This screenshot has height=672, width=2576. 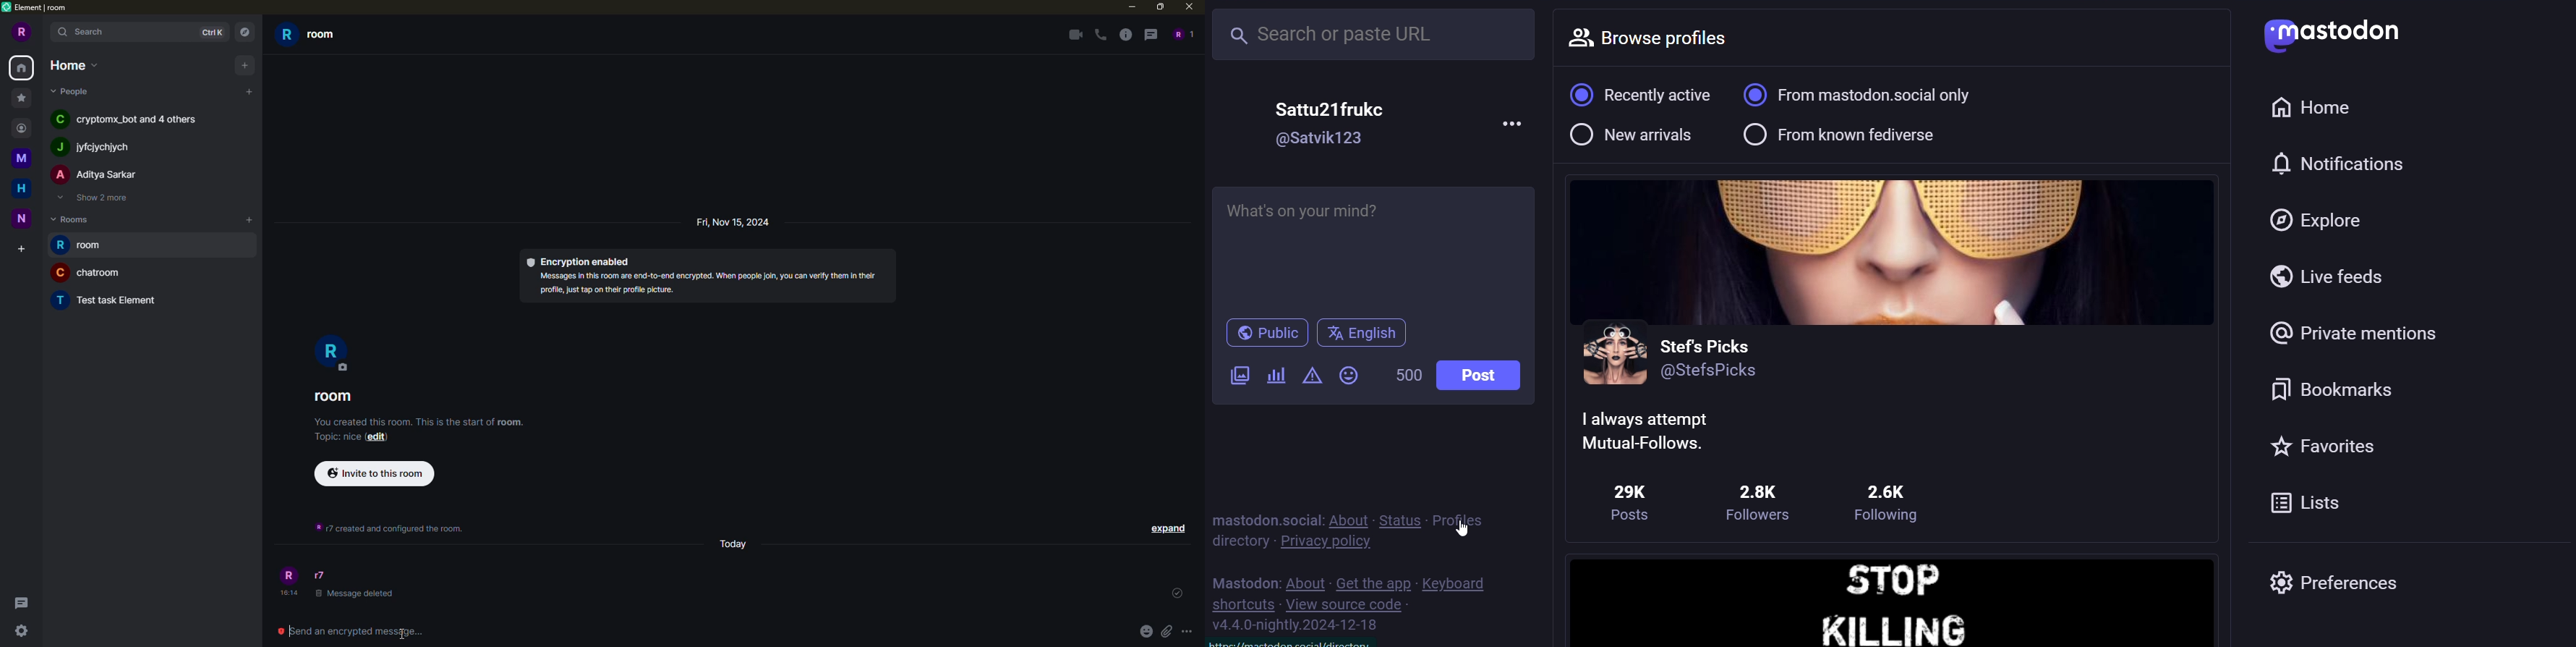 I want to click on room, so click(x=313, y=36).